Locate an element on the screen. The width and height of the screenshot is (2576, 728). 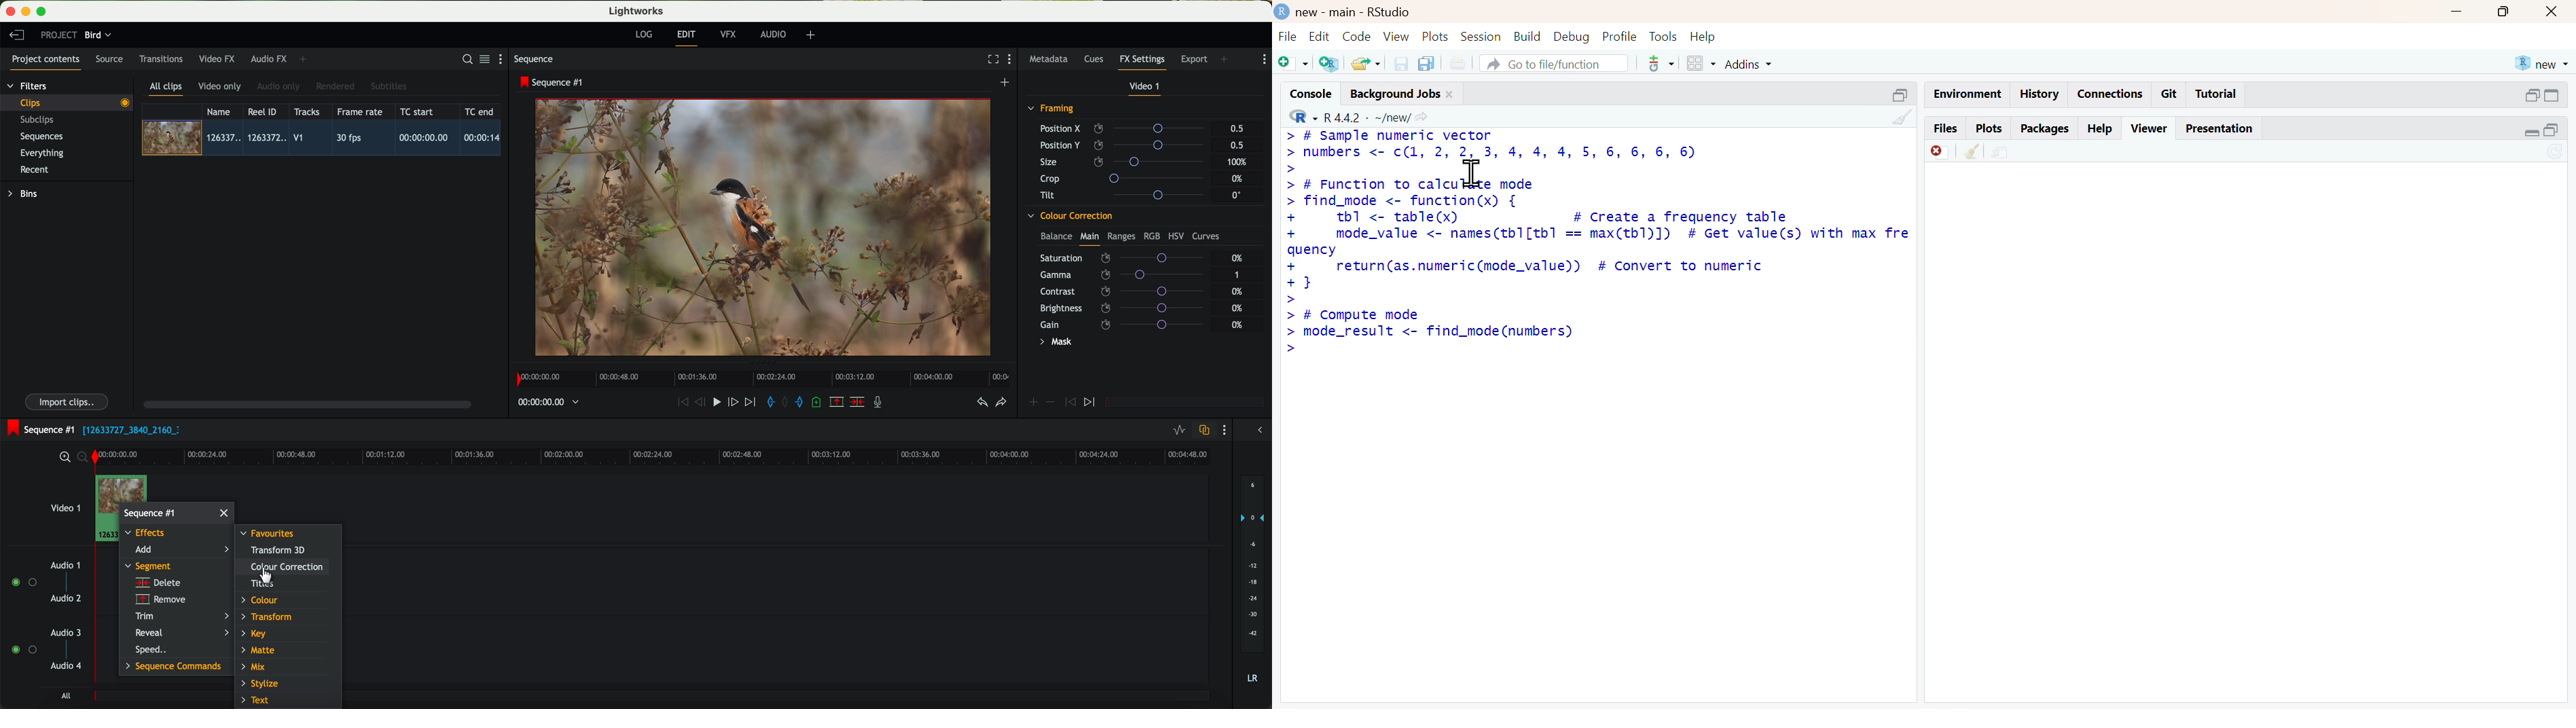
all clips is located at coordinates (166, 89).